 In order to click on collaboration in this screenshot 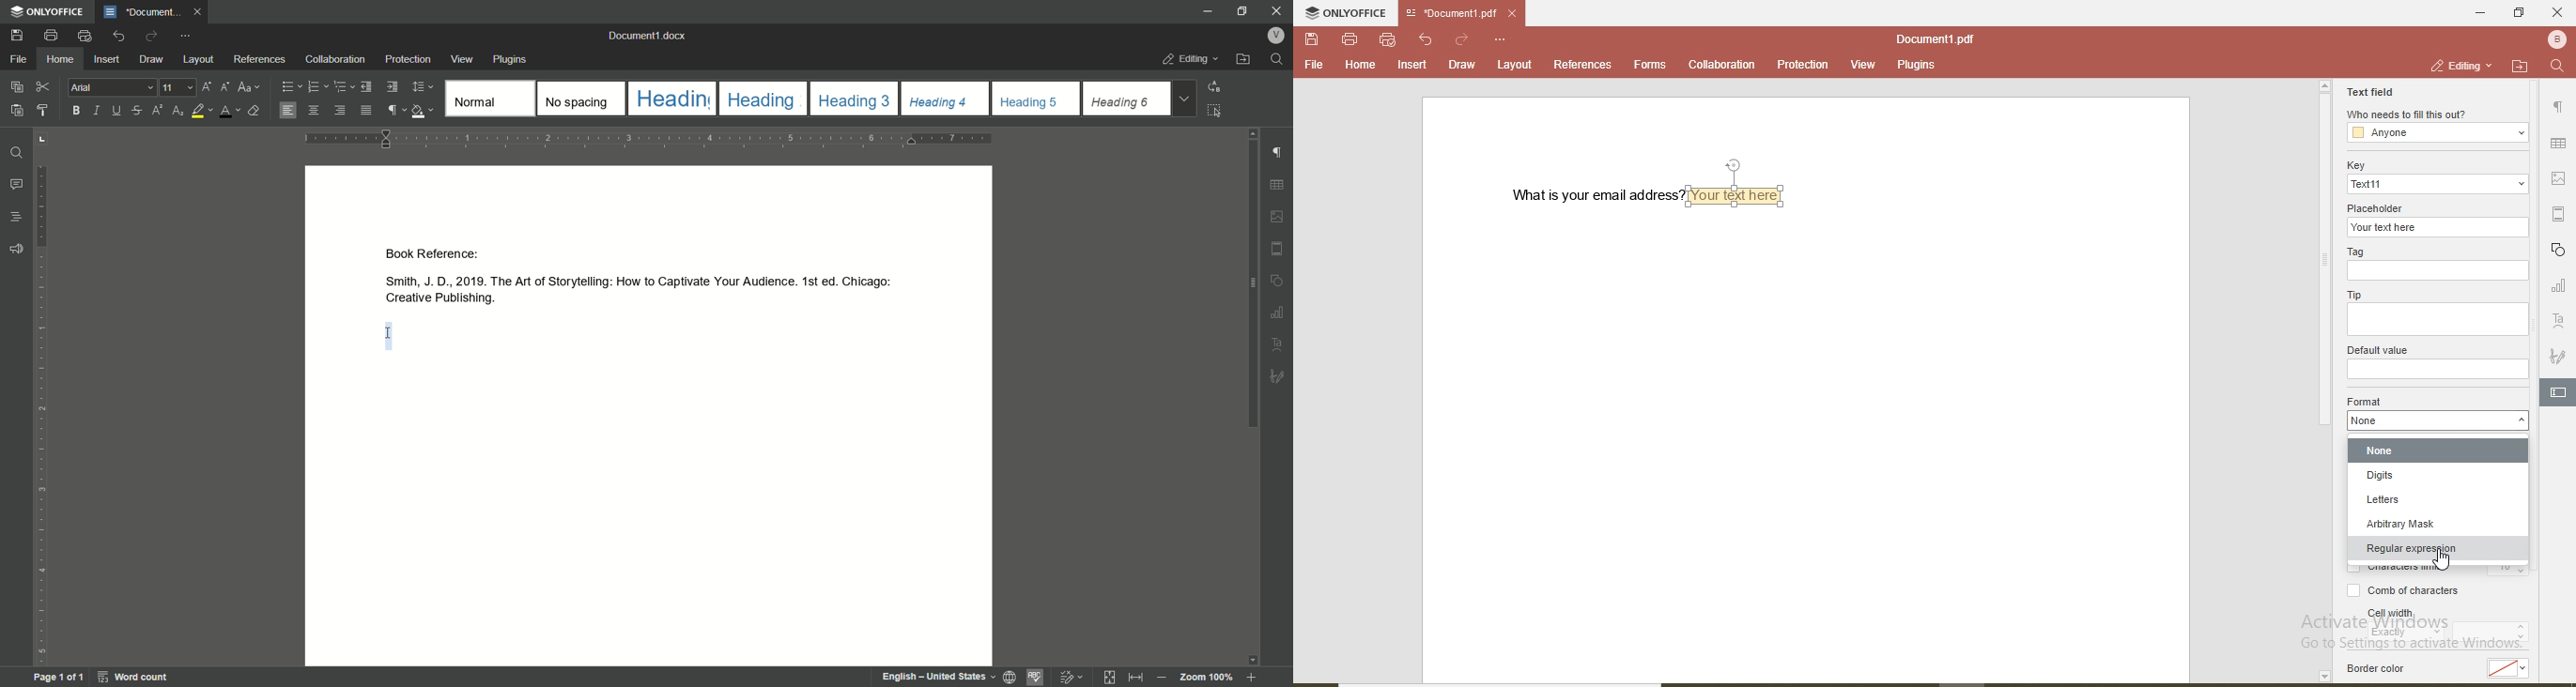, I will do `click(1720, 65)`.